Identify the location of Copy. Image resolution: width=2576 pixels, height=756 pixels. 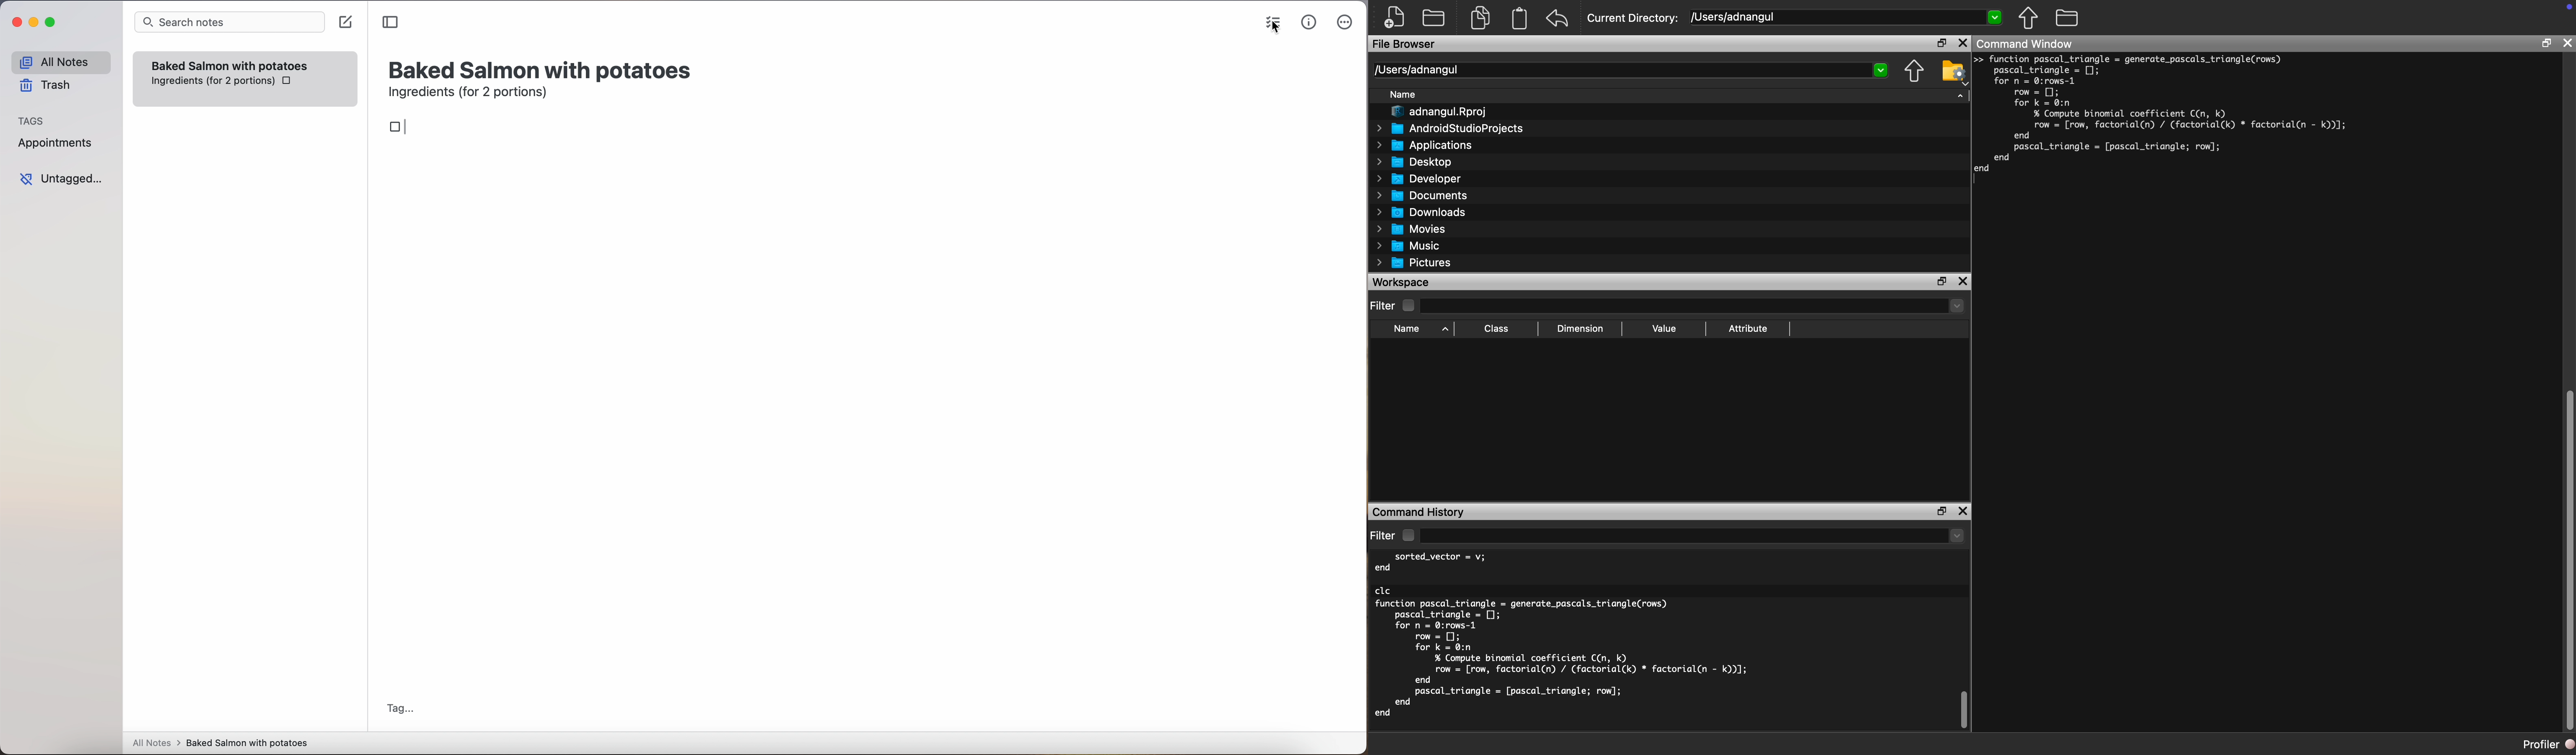
(1481, 17).